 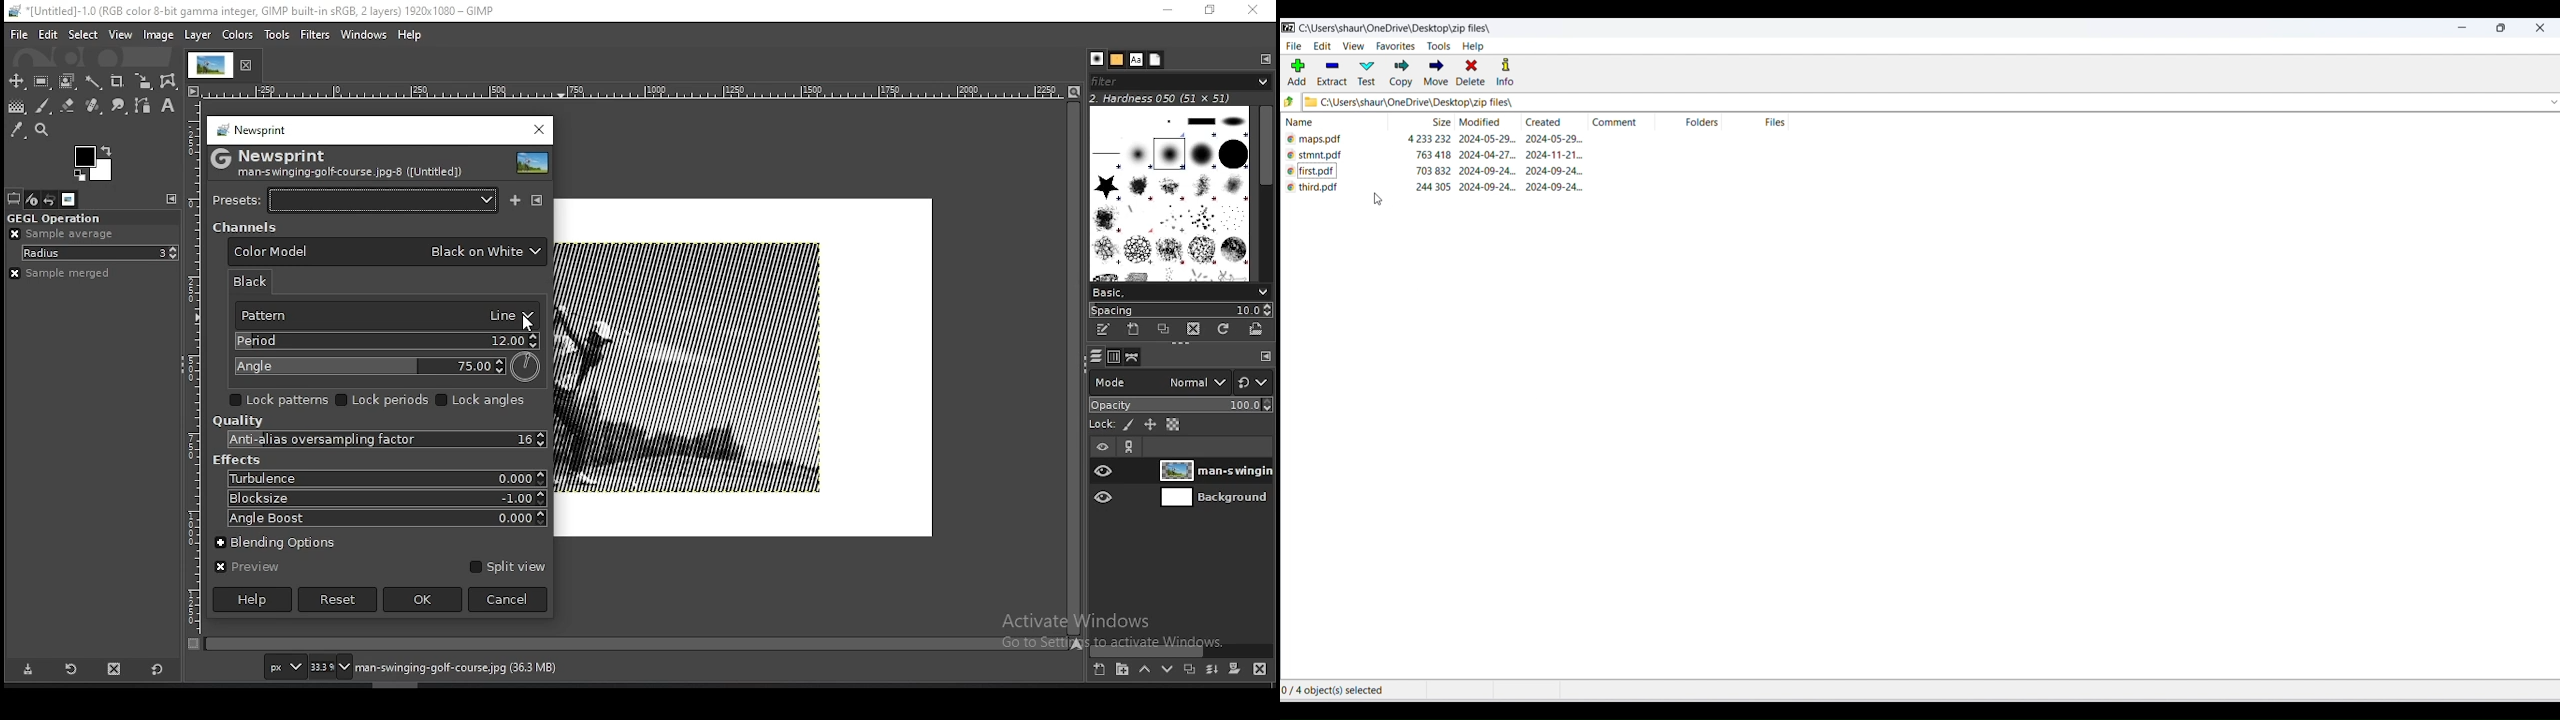 What do you see at coordinates (1365, 73) in the screenshot?
I see `test` at bounding box center [1365, 73].